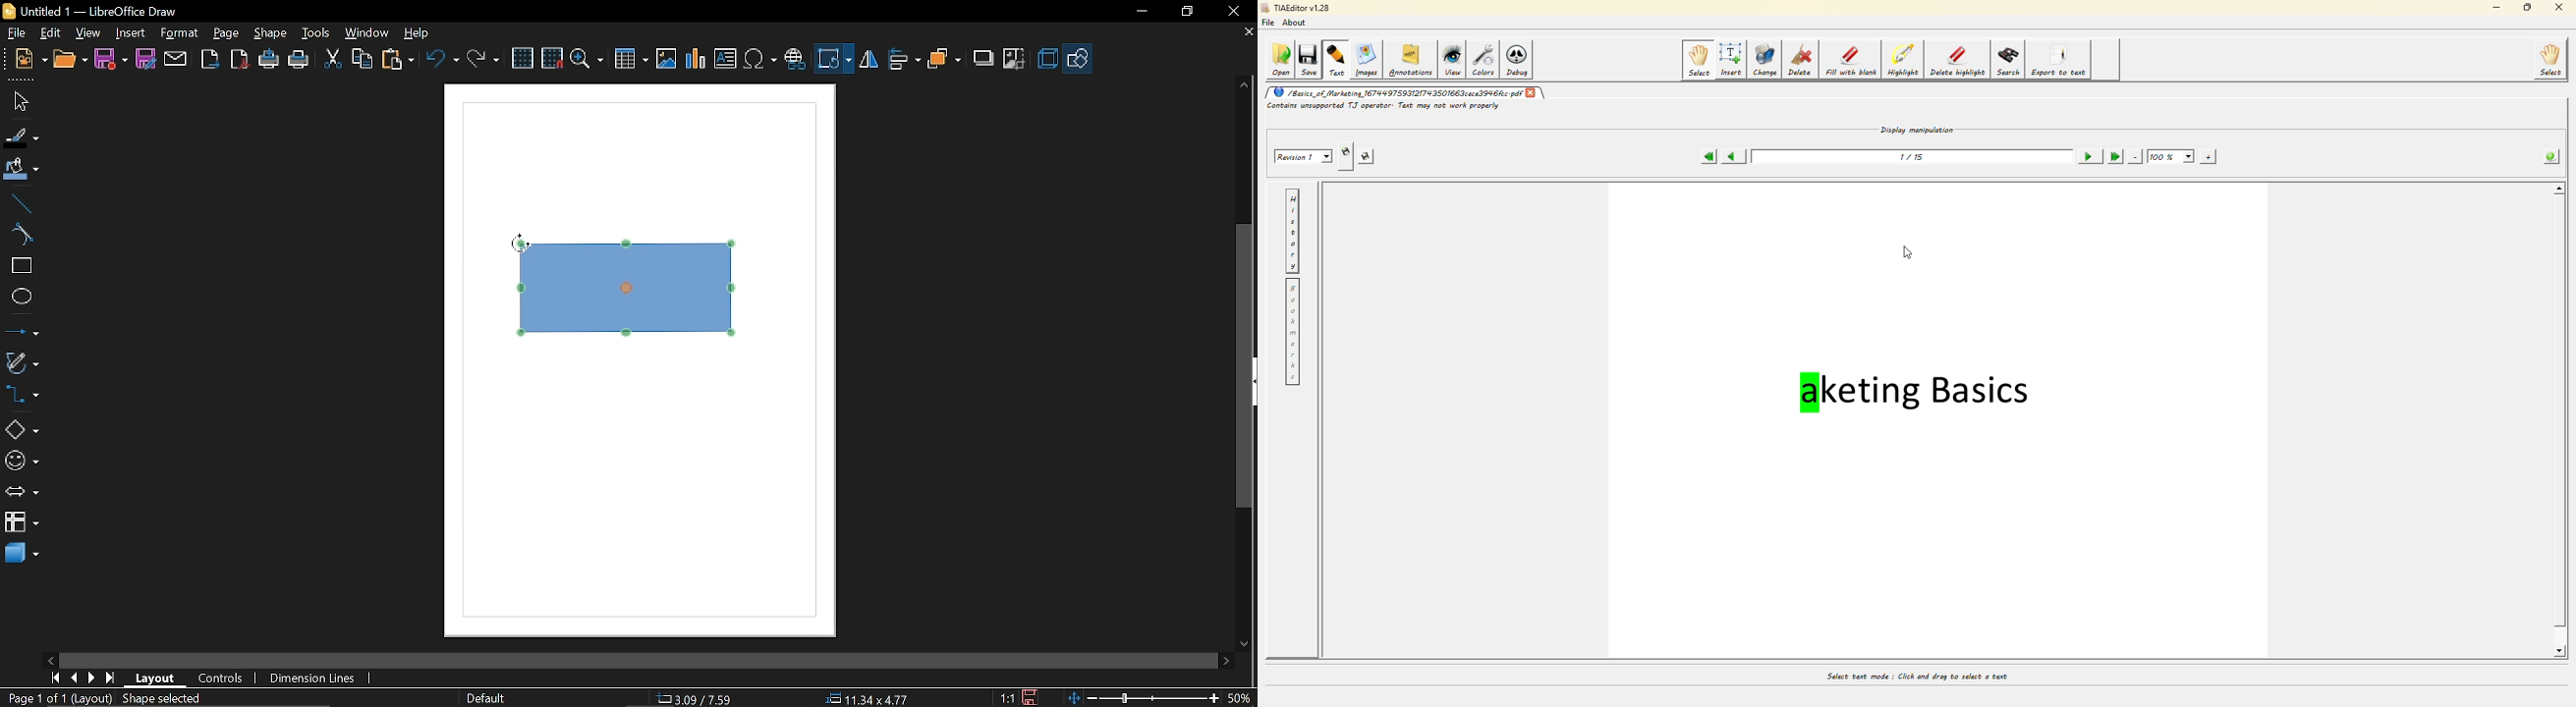 The width and height of the screenshot is (2576, 728). Describe the element at coordinates (21, 299) in the screenshot. I see `ellipse` at that location.